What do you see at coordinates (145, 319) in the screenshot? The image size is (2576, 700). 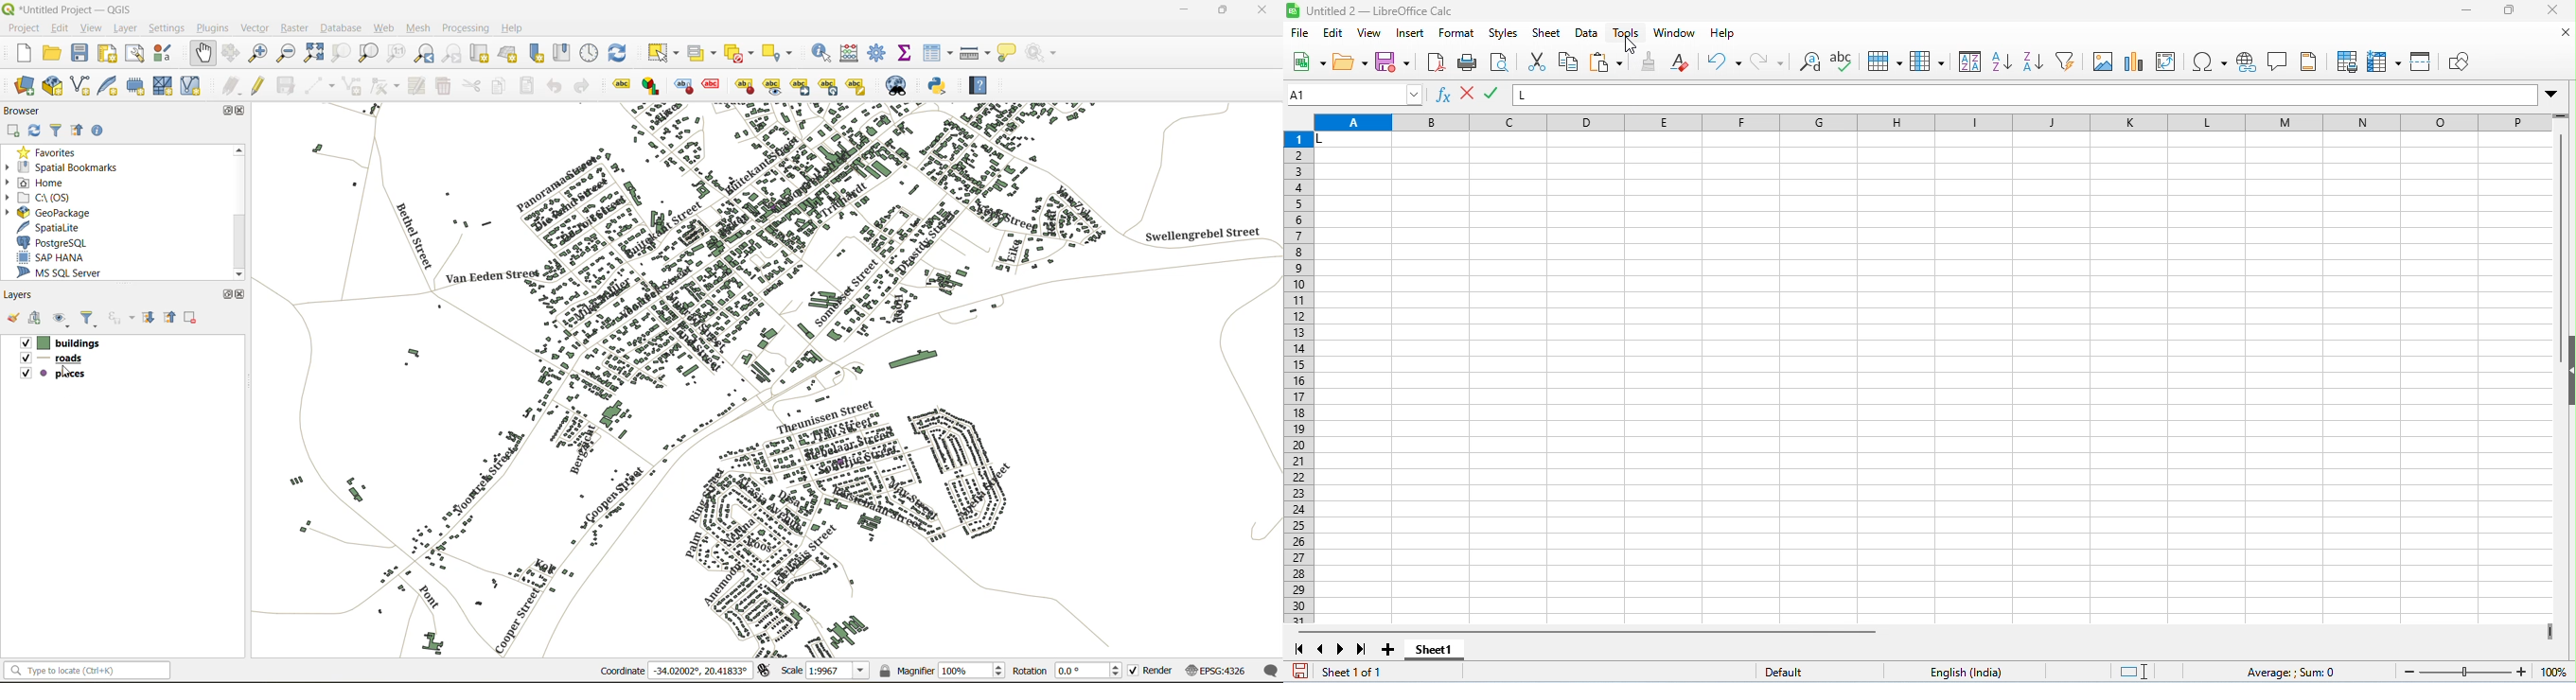 I see `expand all` at bounding box center [145, 319].